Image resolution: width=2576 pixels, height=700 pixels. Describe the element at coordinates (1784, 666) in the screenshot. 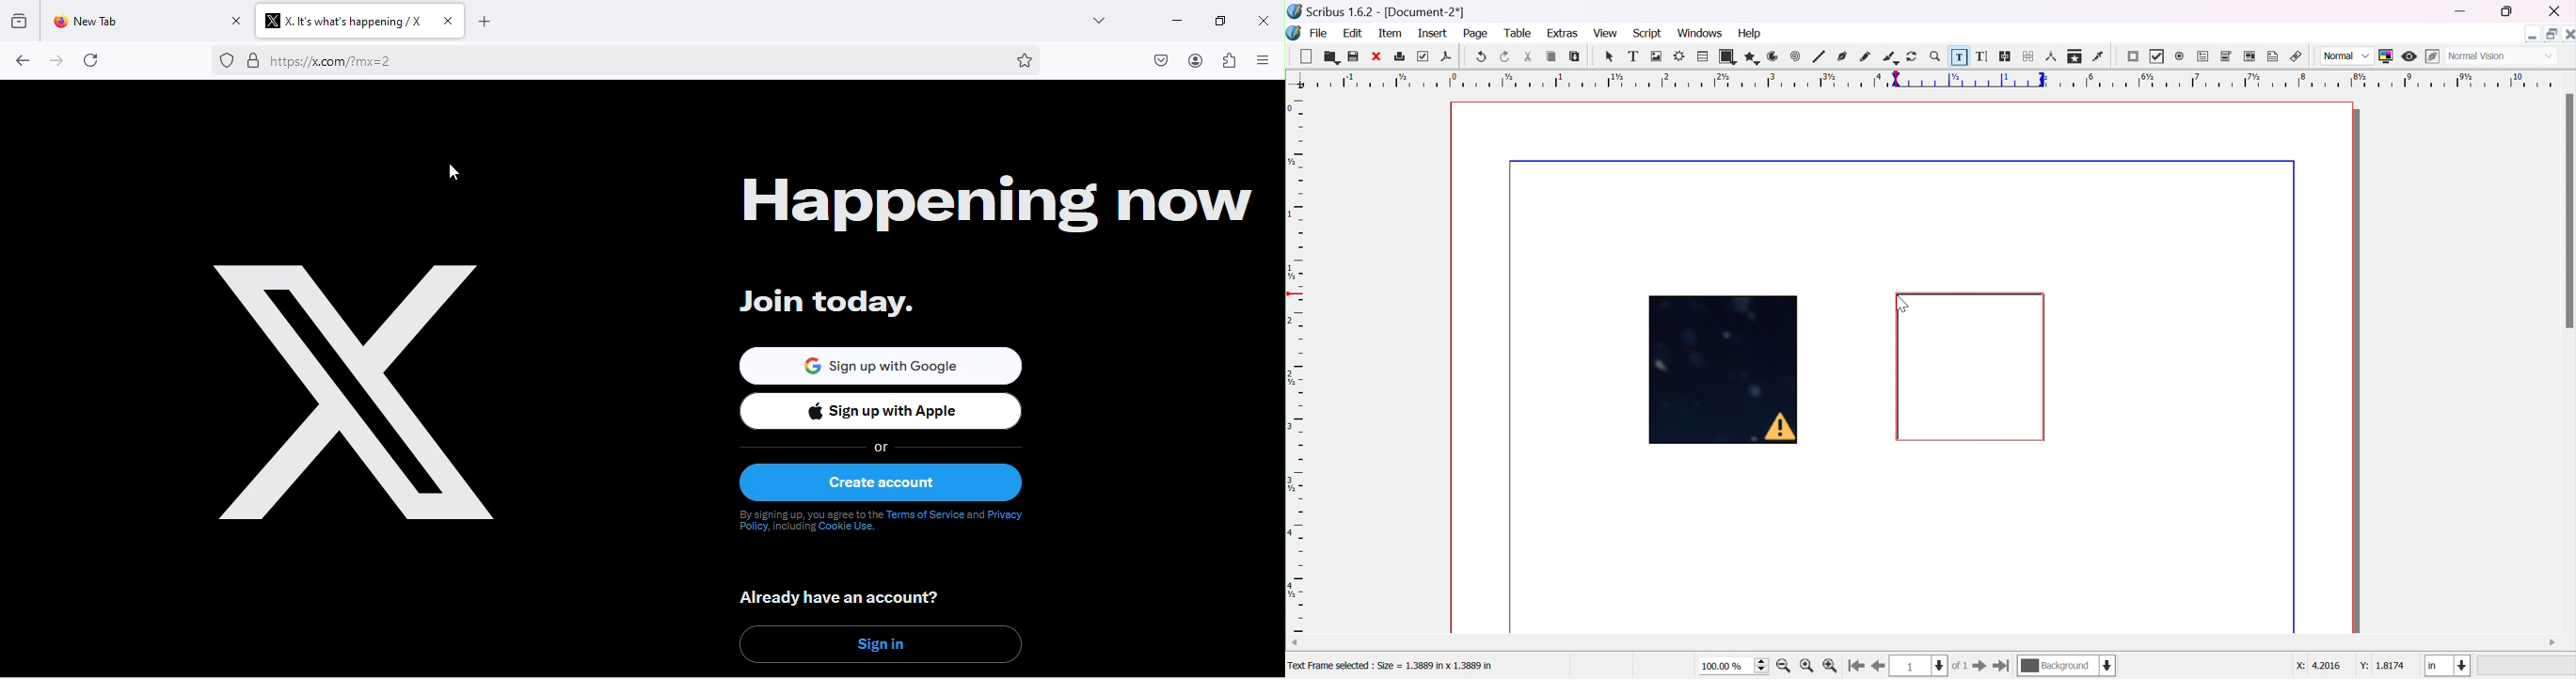

I see `zoom in` at that location.